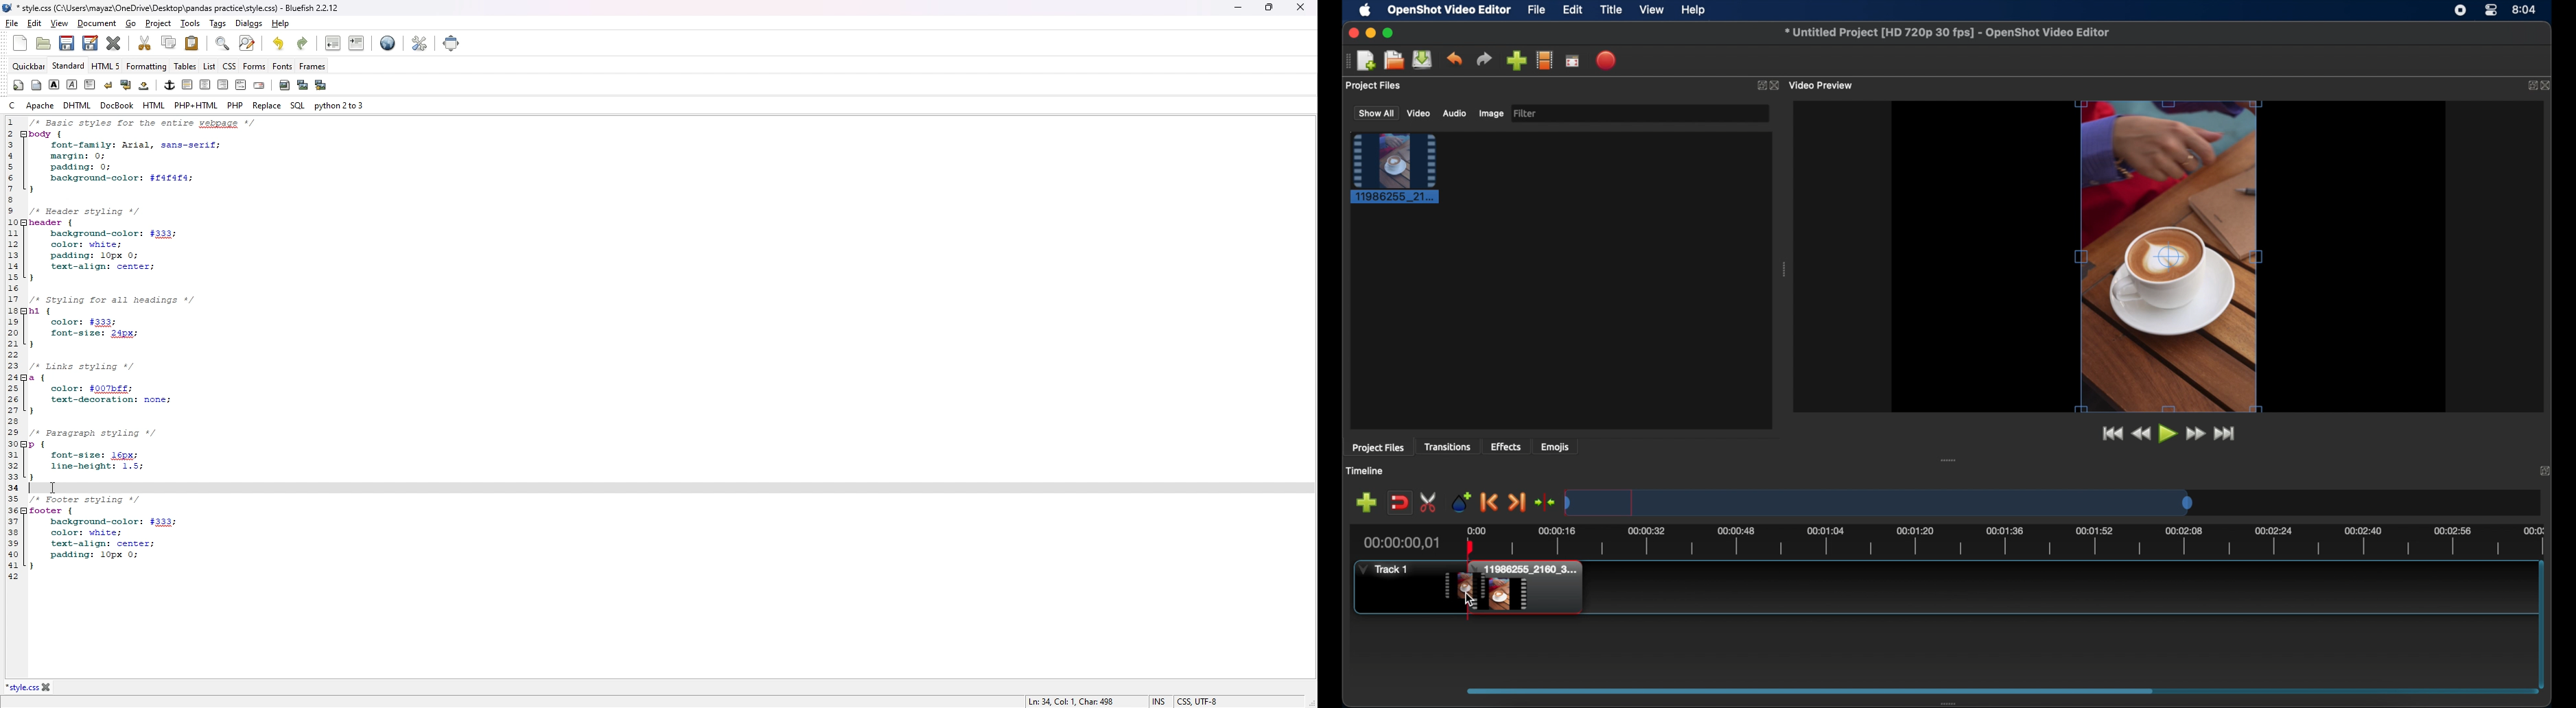 Image resolution: width=2576 pixels, height=728 pixels. Describe the element at coordinates (320, 85) in the screenshot. I see `multi thumbnail` at that location.